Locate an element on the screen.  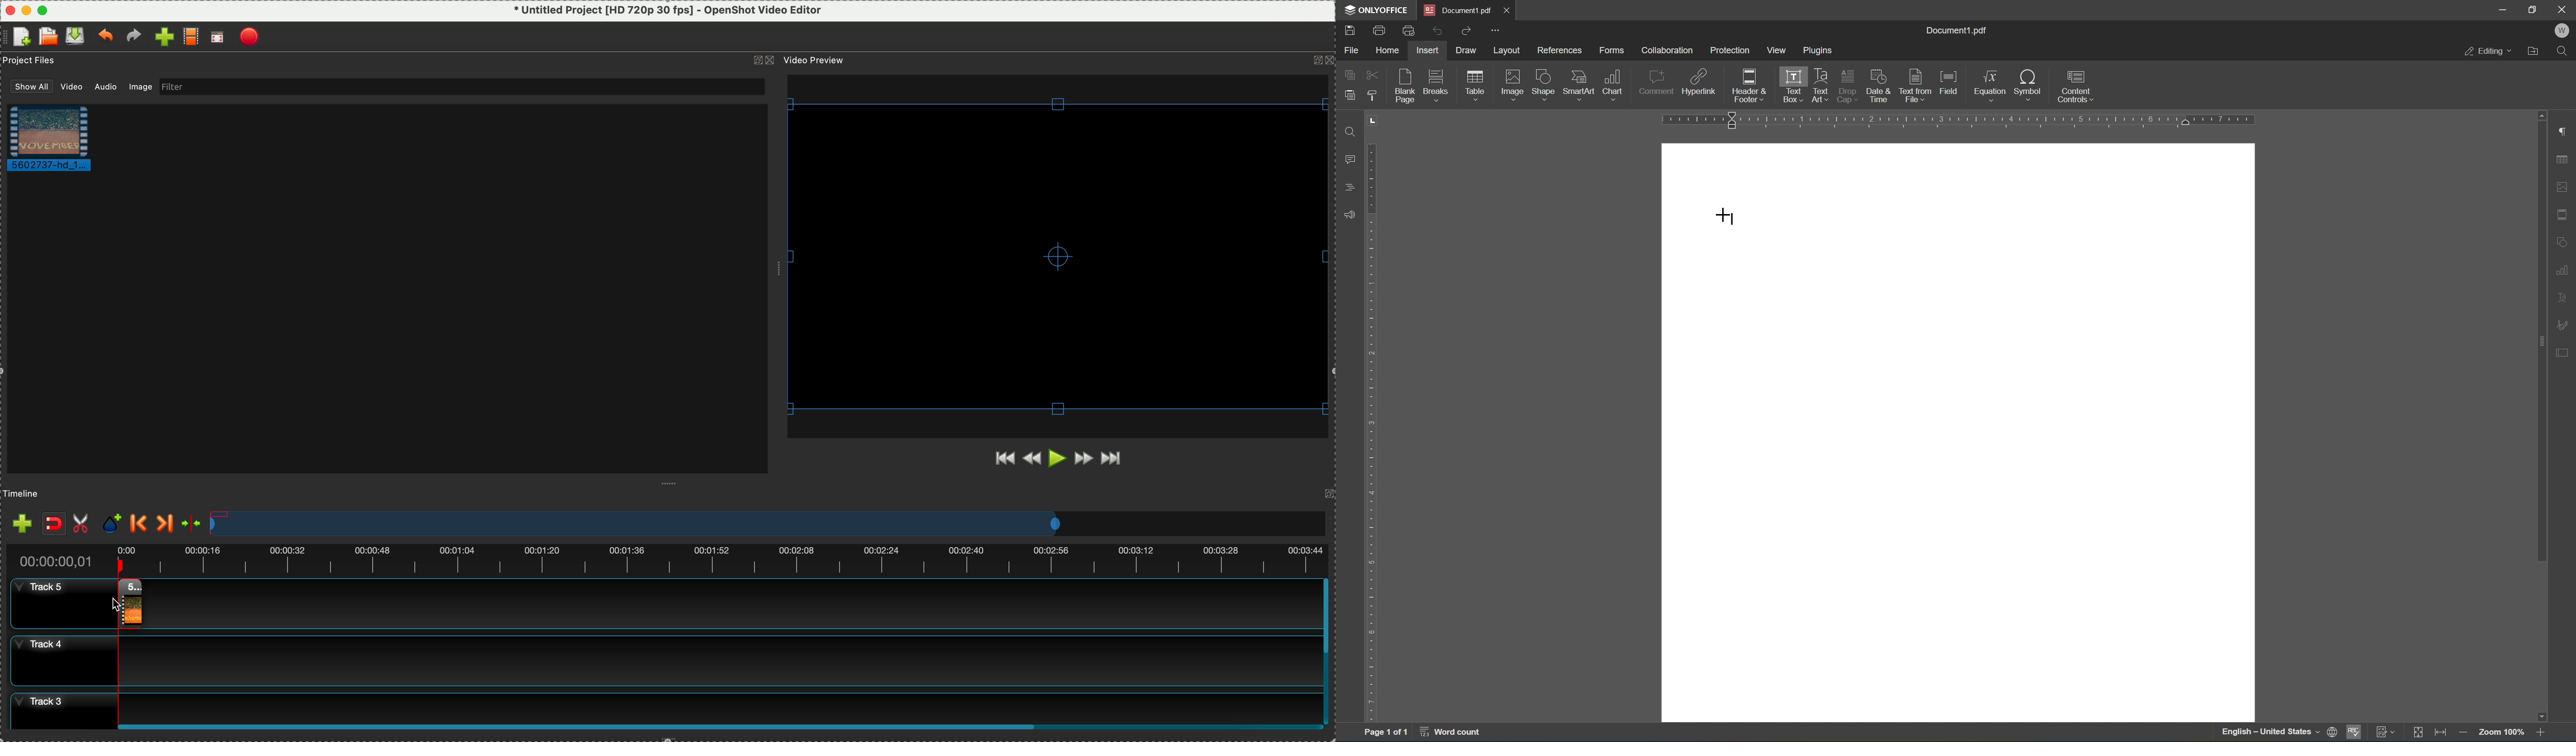
cut is located at coordinates (1373, 74).